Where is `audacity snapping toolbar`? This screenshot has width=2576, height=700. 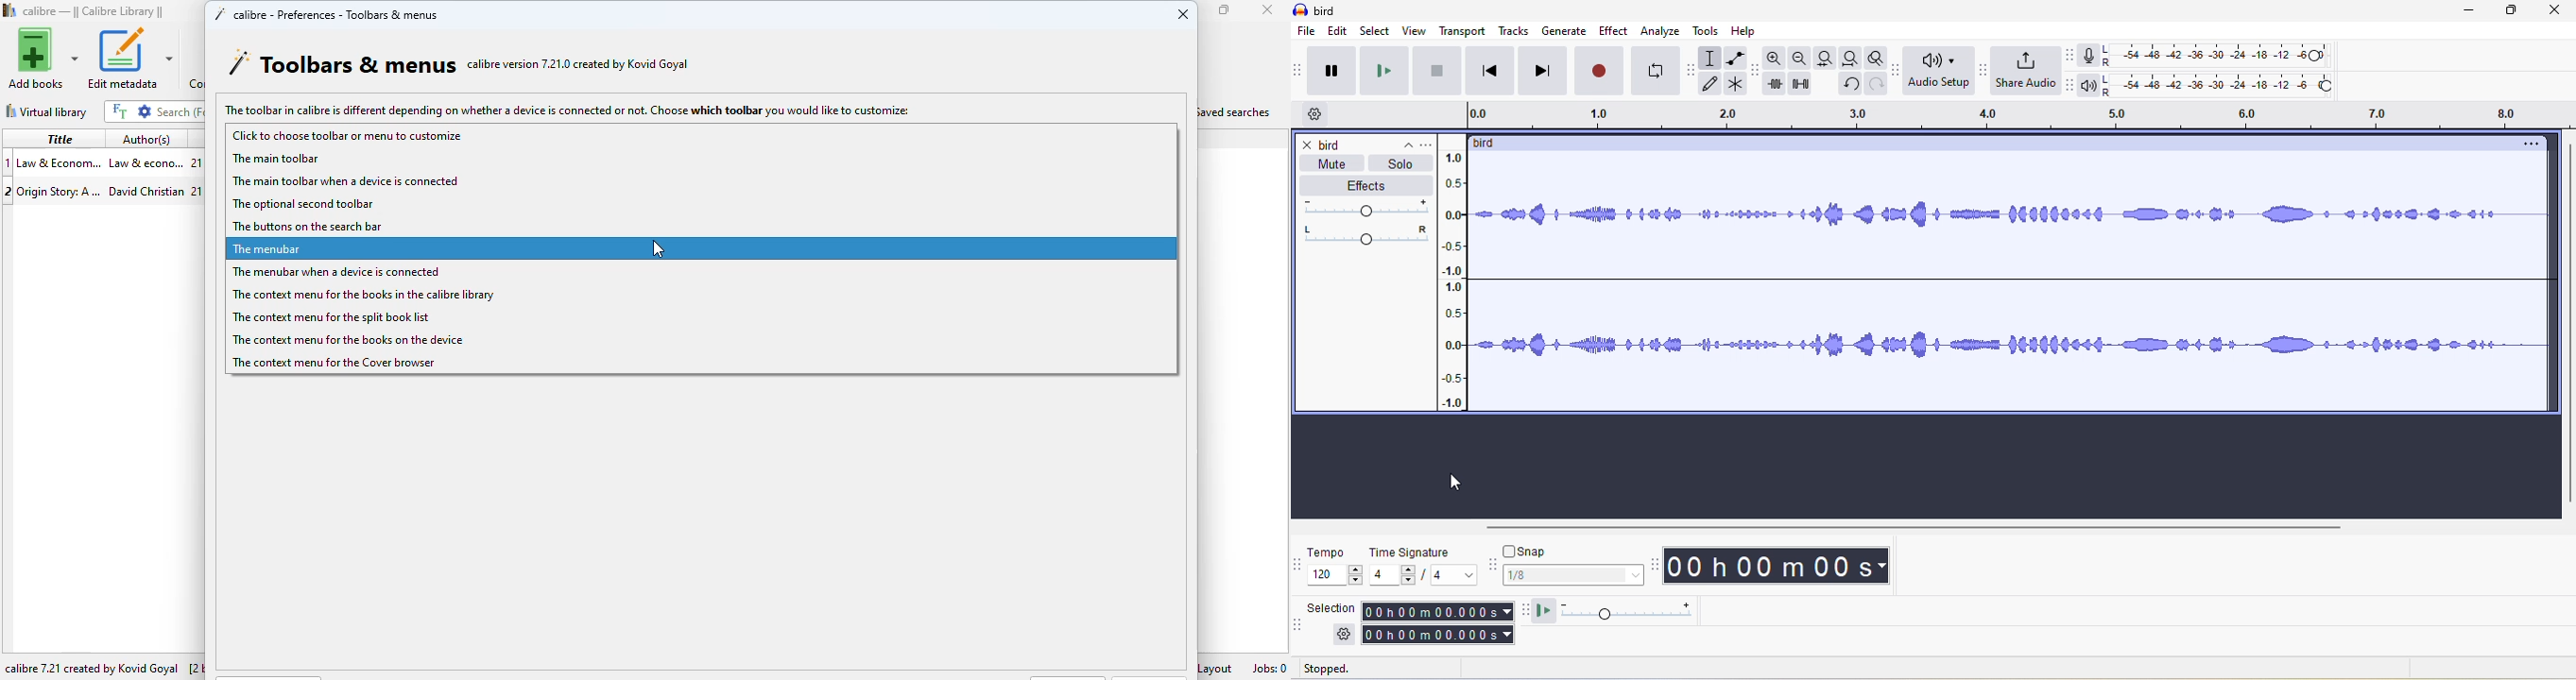
audacity snapping toolbar is located at coordinates (1495, 568).